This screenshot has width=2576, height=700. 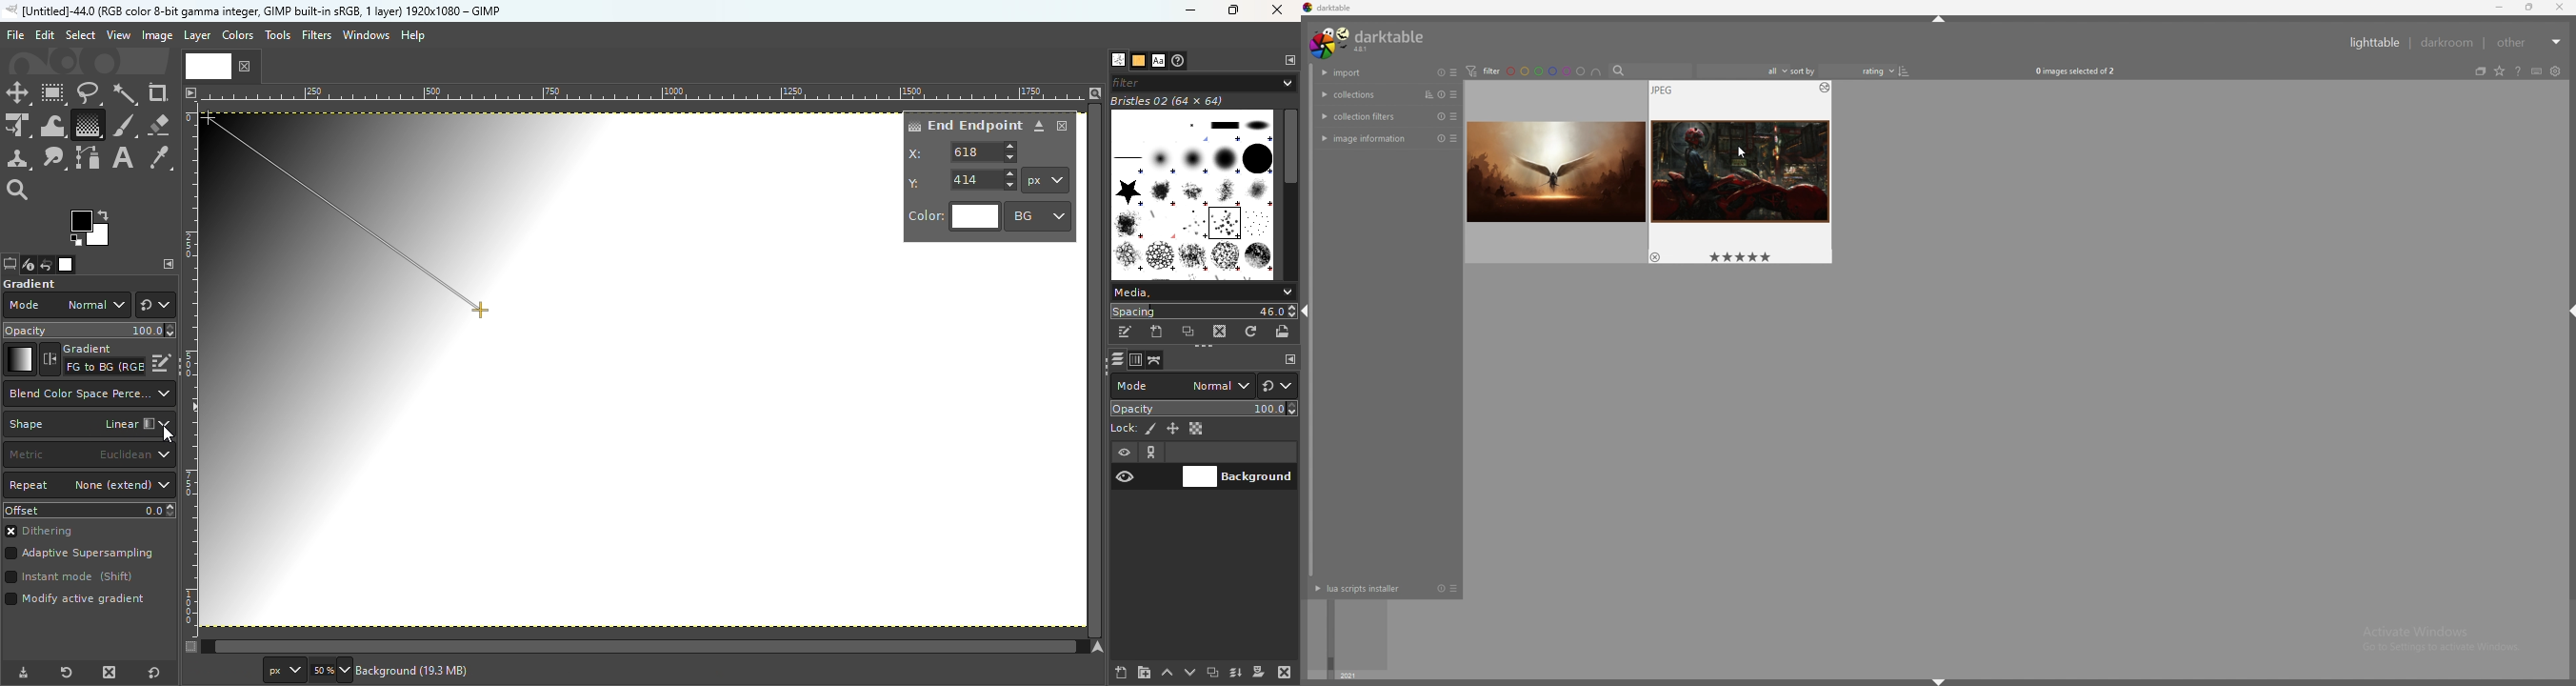 What do you see at coordinates (1259, 672) in the screenshot?
I see `Add a mask that allows non destructive editing of transperency` at bounding box center [1259, 672].